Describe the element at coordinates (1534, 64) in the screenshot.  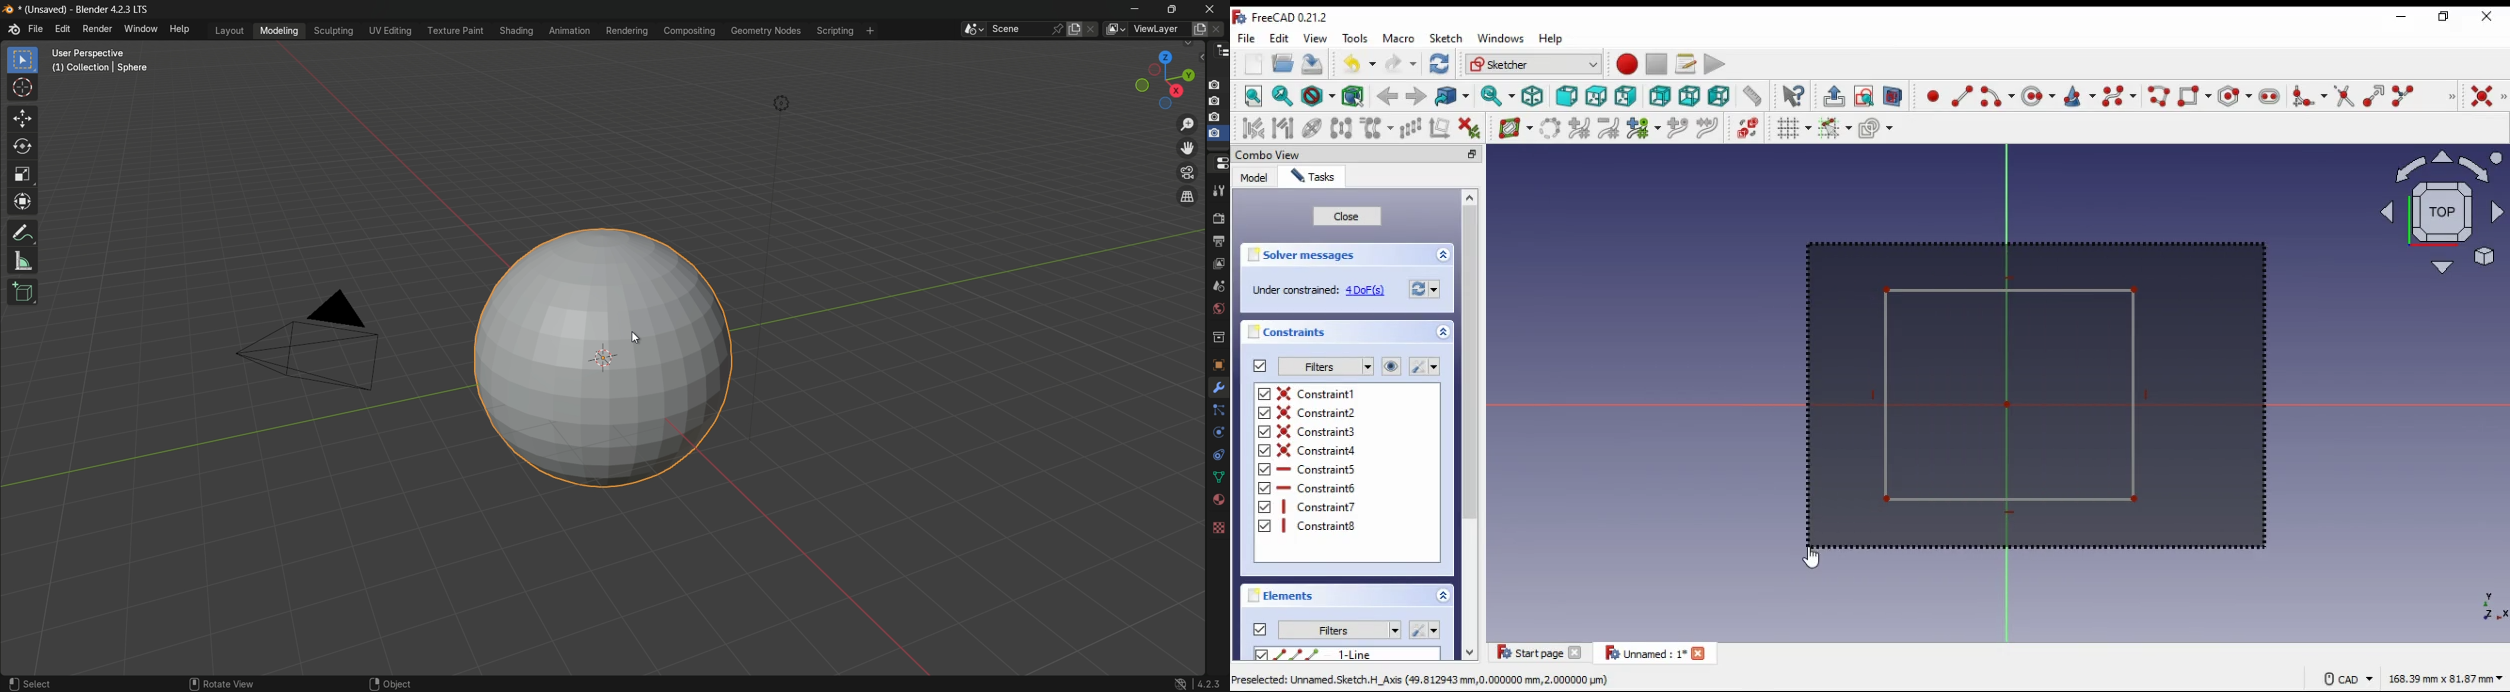
I see `workbench selection` at that location.